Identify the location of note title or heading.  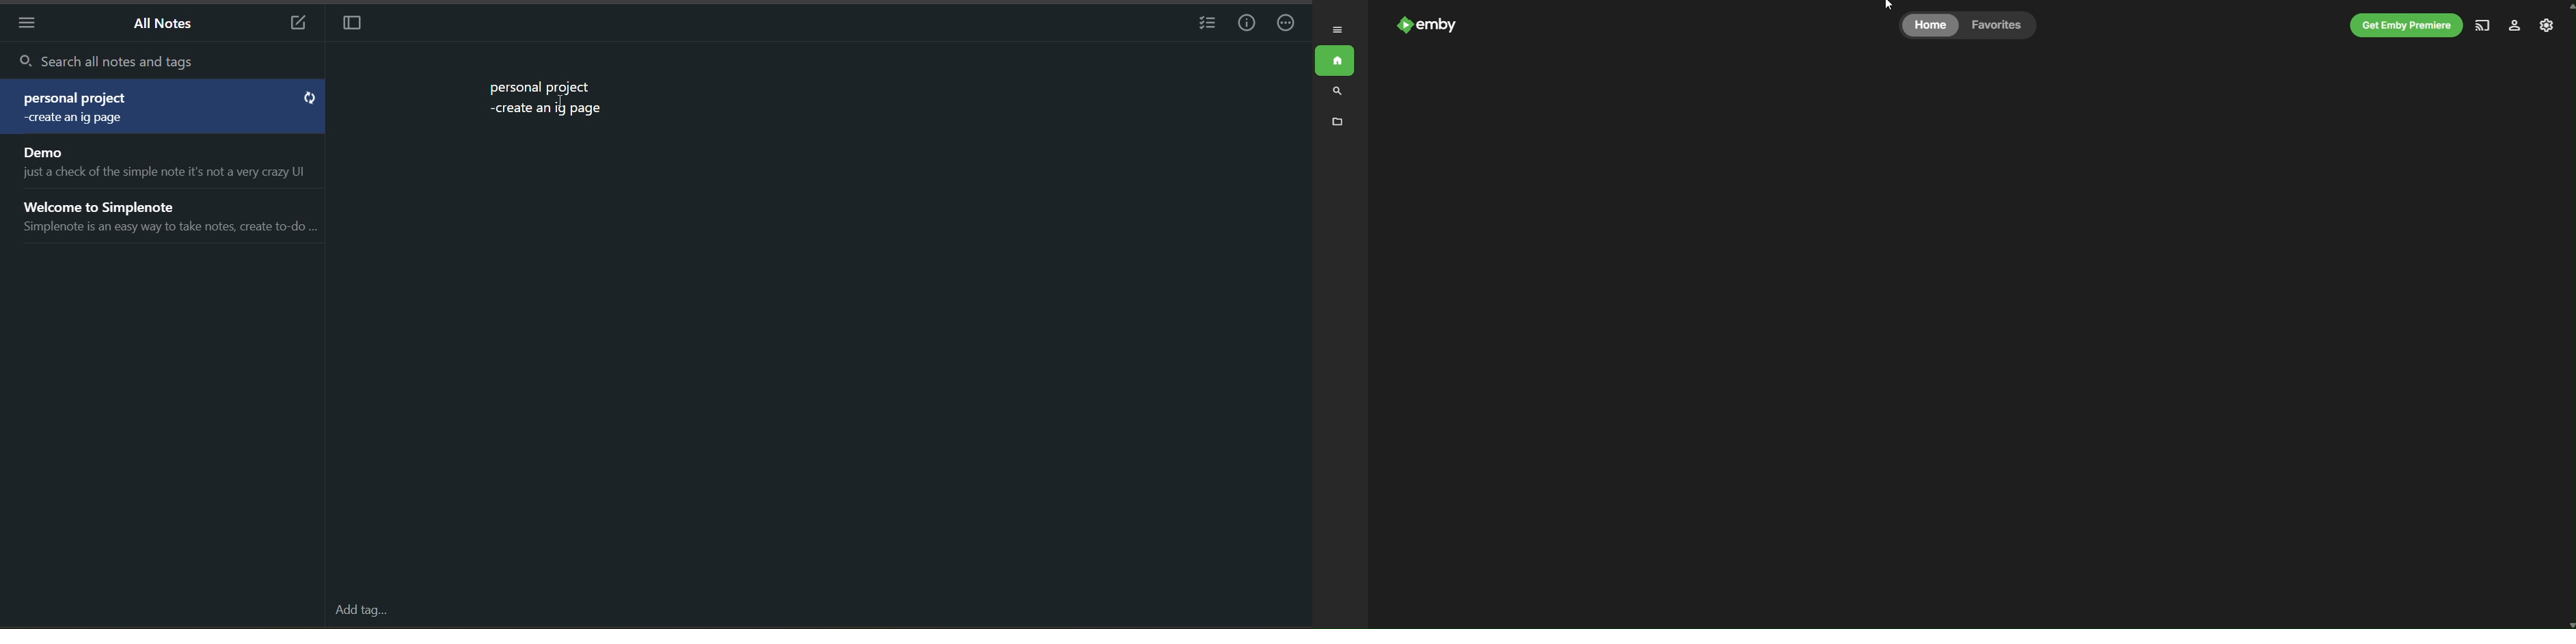
(76, 98).